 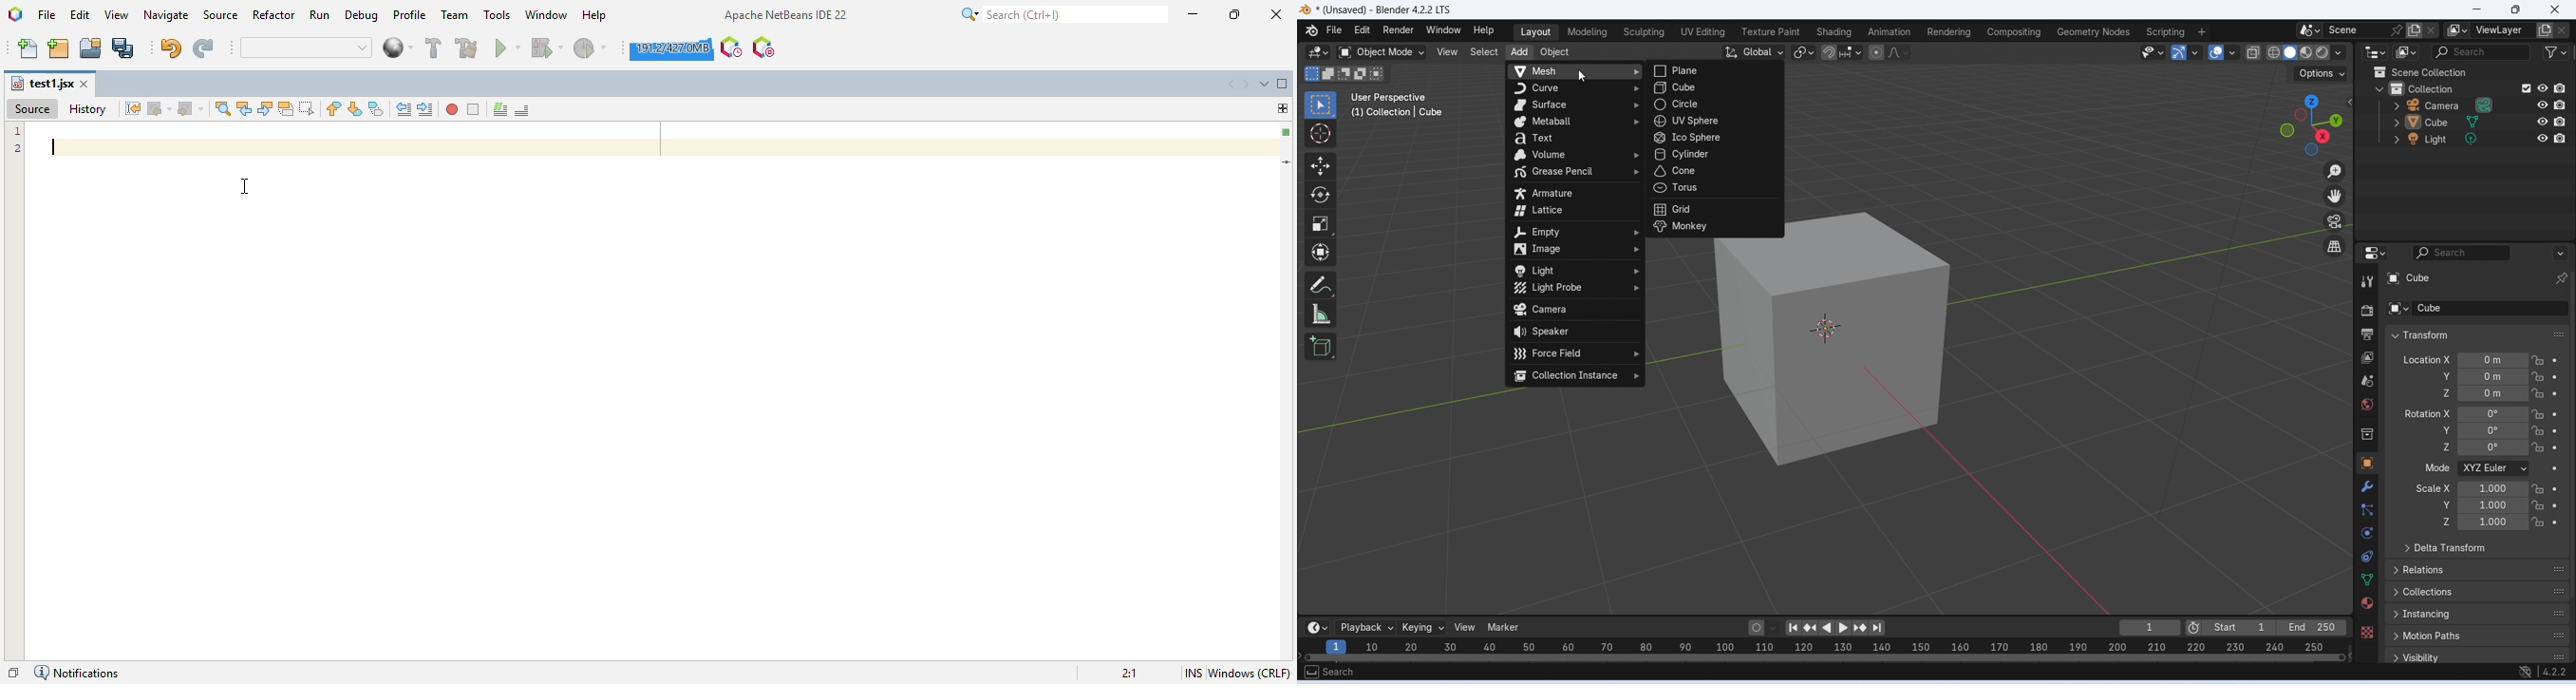 What do you see at coordinates (2546, 32) in the screenshot?
I see `add layer` at bounding box center [2546, 32].